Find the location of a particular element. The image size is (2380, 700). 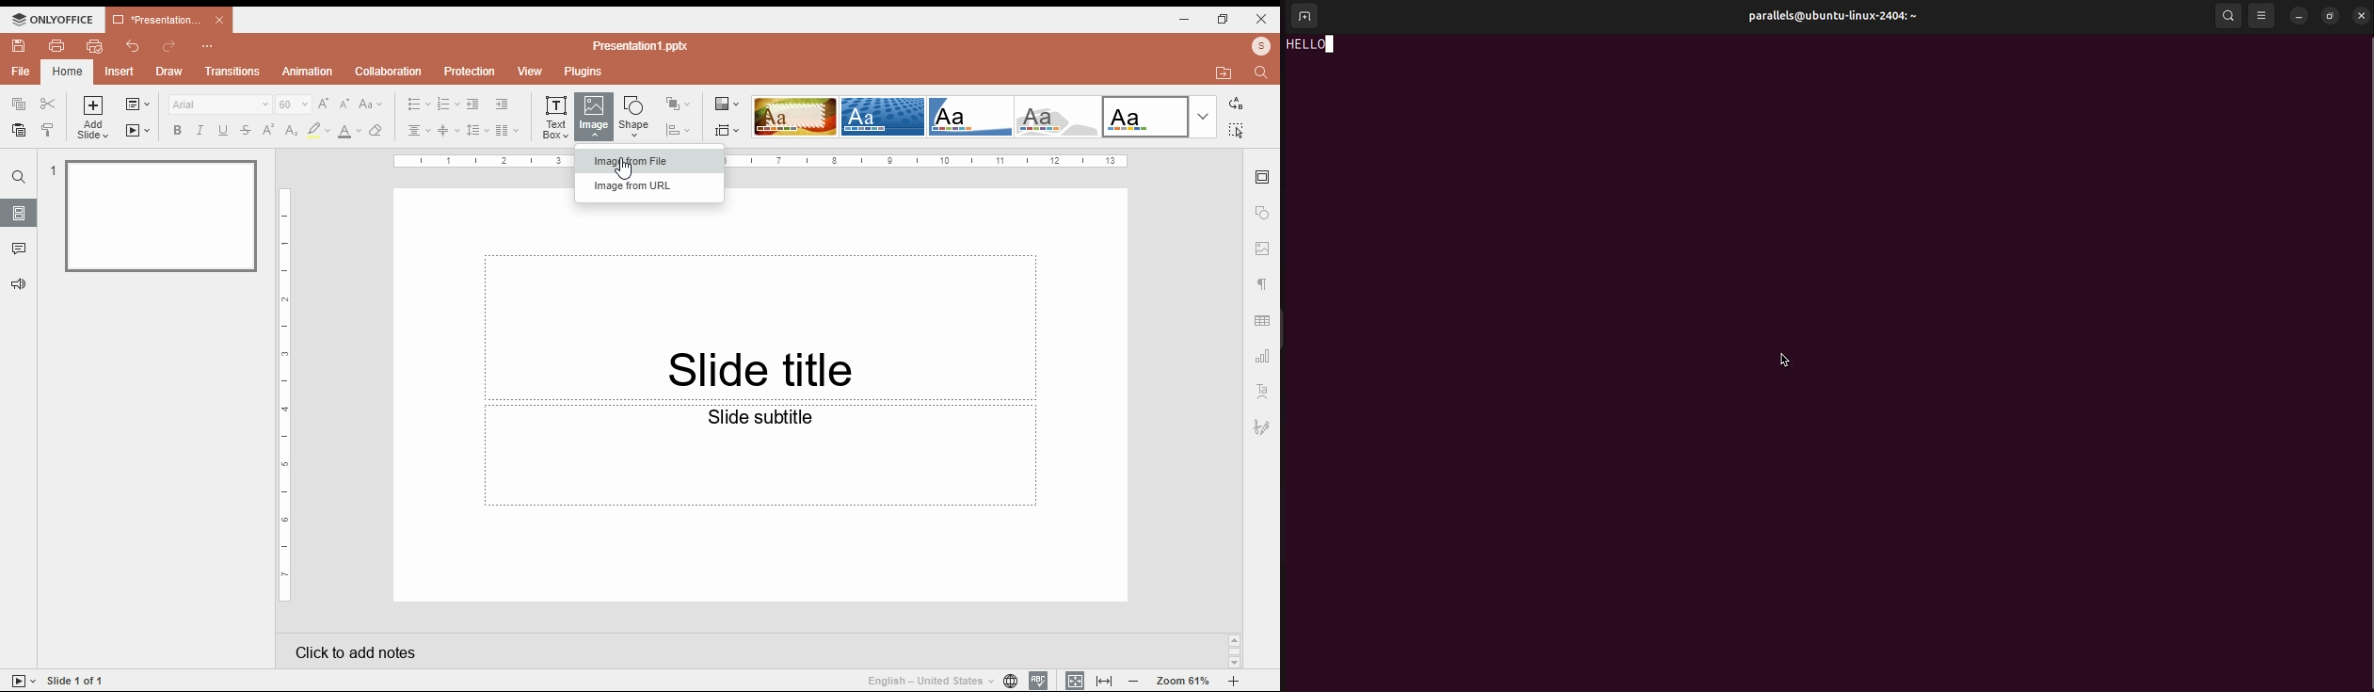

italics is located at coordinates (201, 132).